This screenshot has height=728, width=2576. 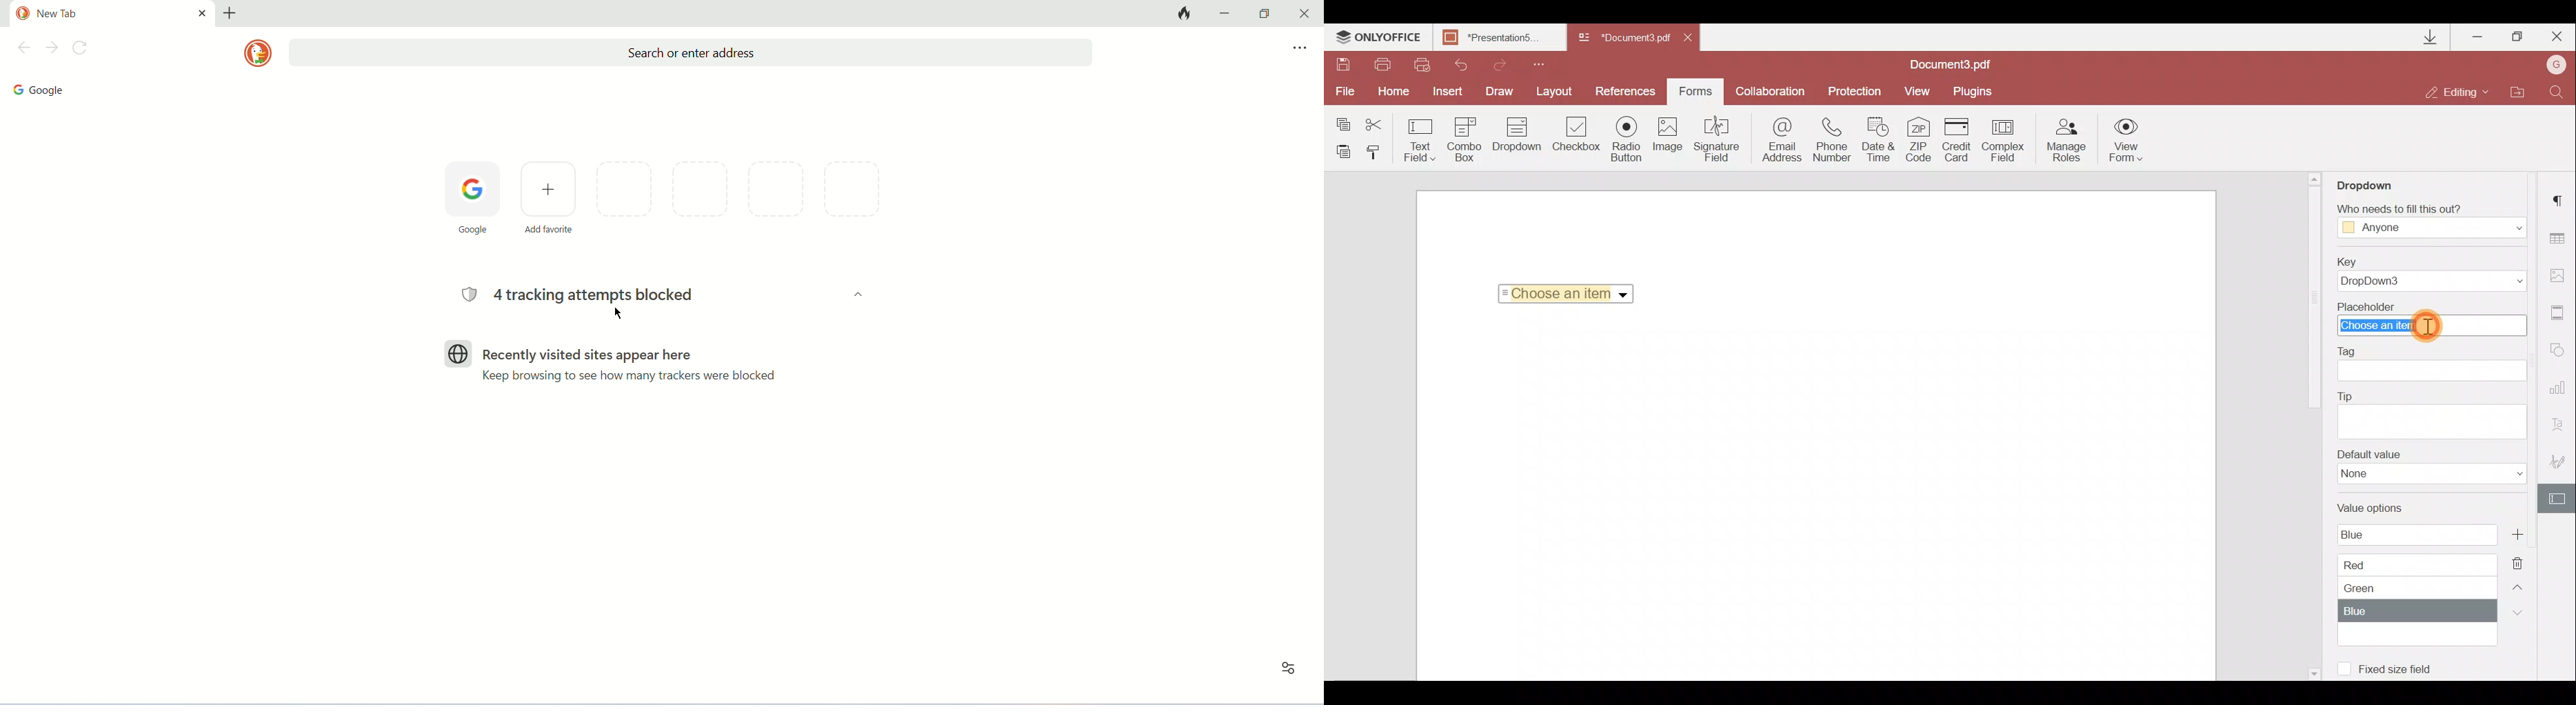 What do you see at coordinates (2004, 139) in the screenshot?
I see `Complex field` at bounding box center [2004, 139].